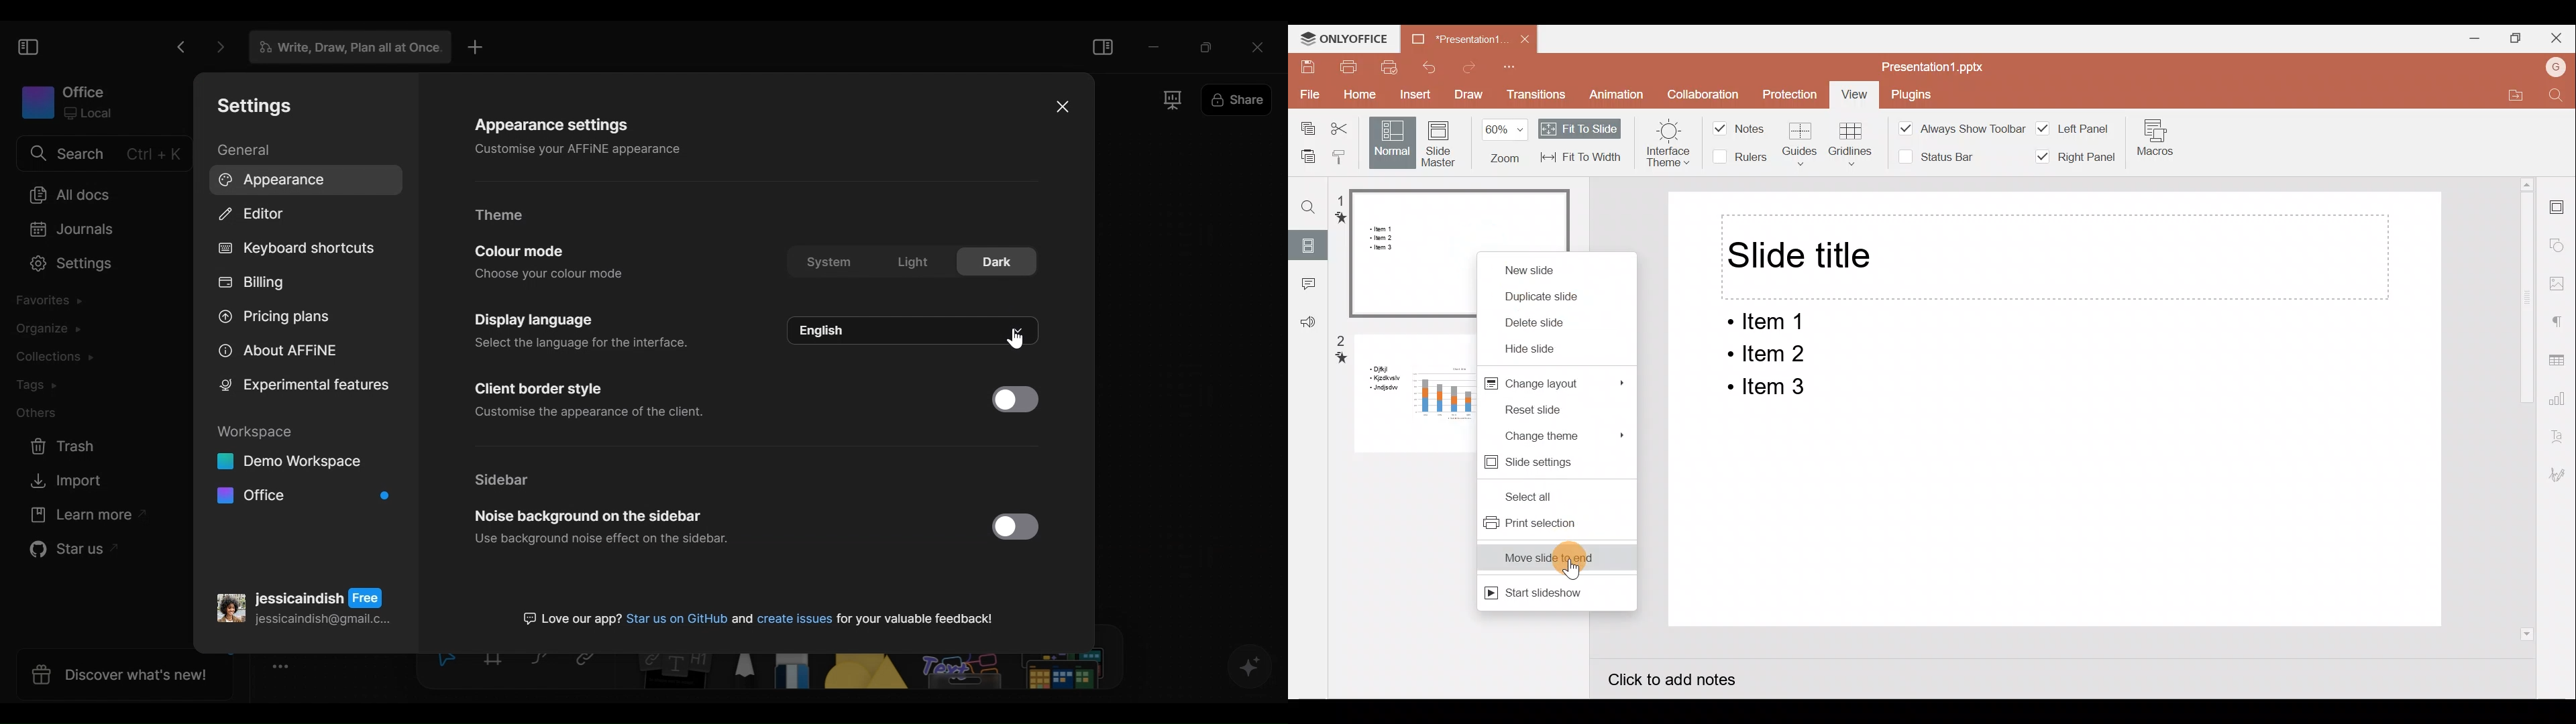 The height and width of the screenshot is (728, 2576). Describe the element at coordinates (1468, 68) in the screenshot. I see `Redo` at that location.